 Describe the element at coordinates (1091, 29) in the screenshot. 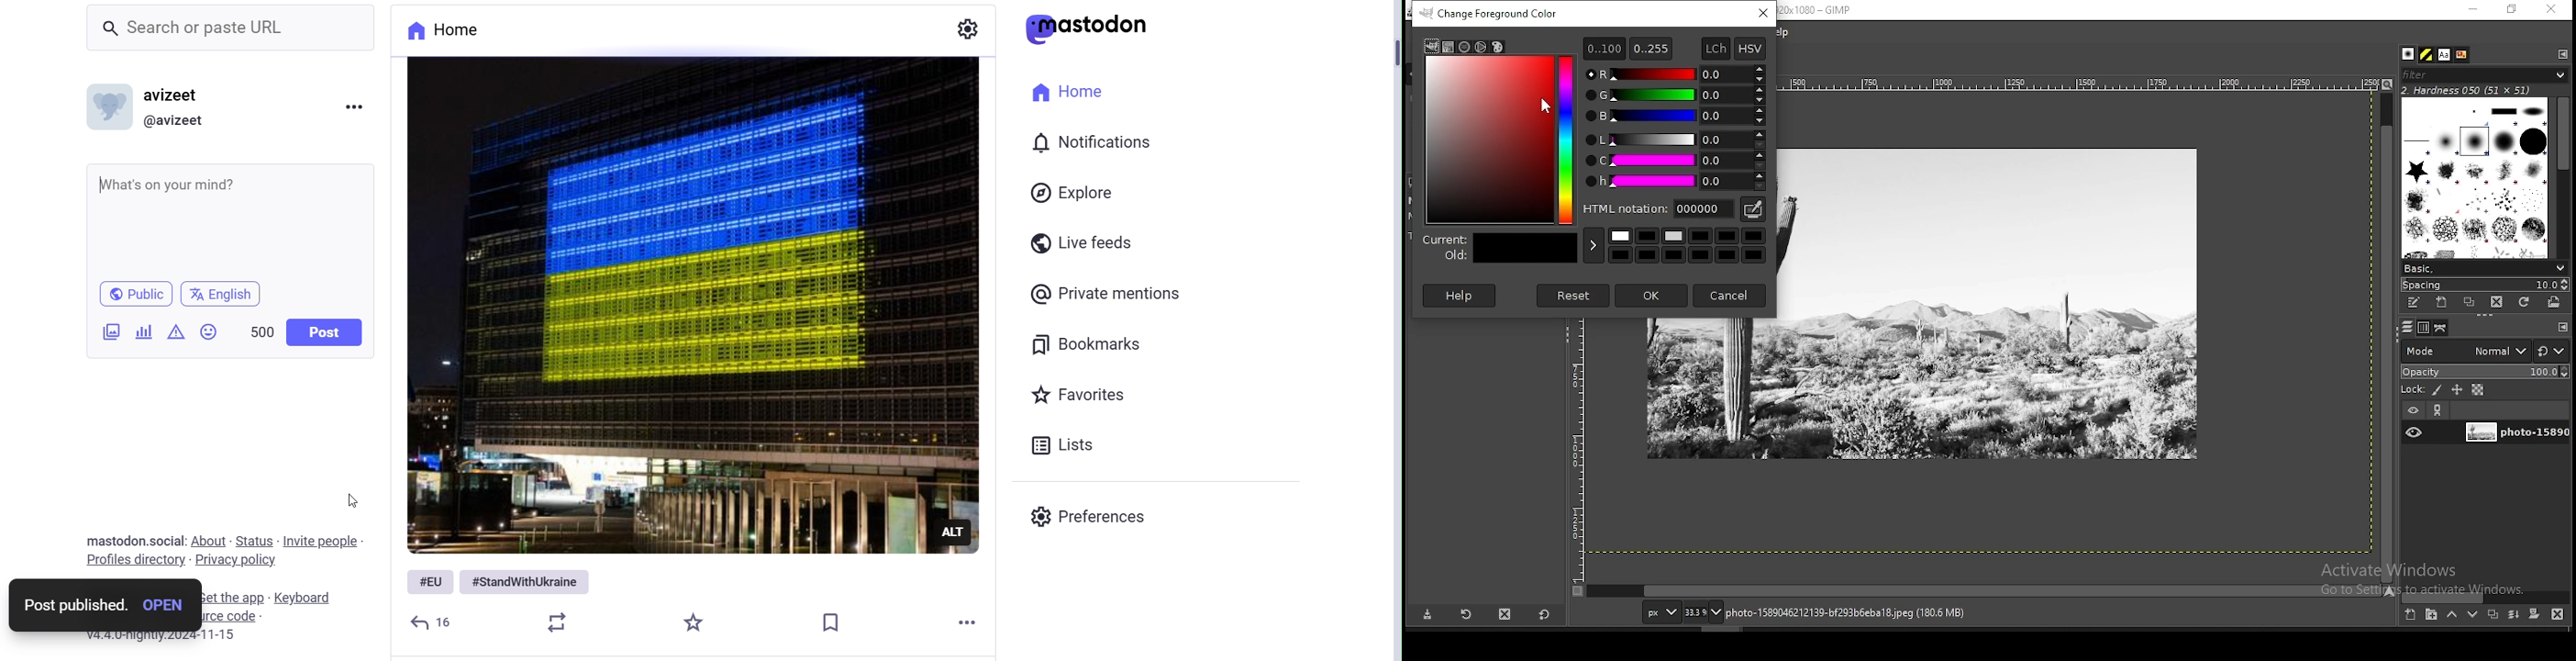

I see `Logo` at that location.